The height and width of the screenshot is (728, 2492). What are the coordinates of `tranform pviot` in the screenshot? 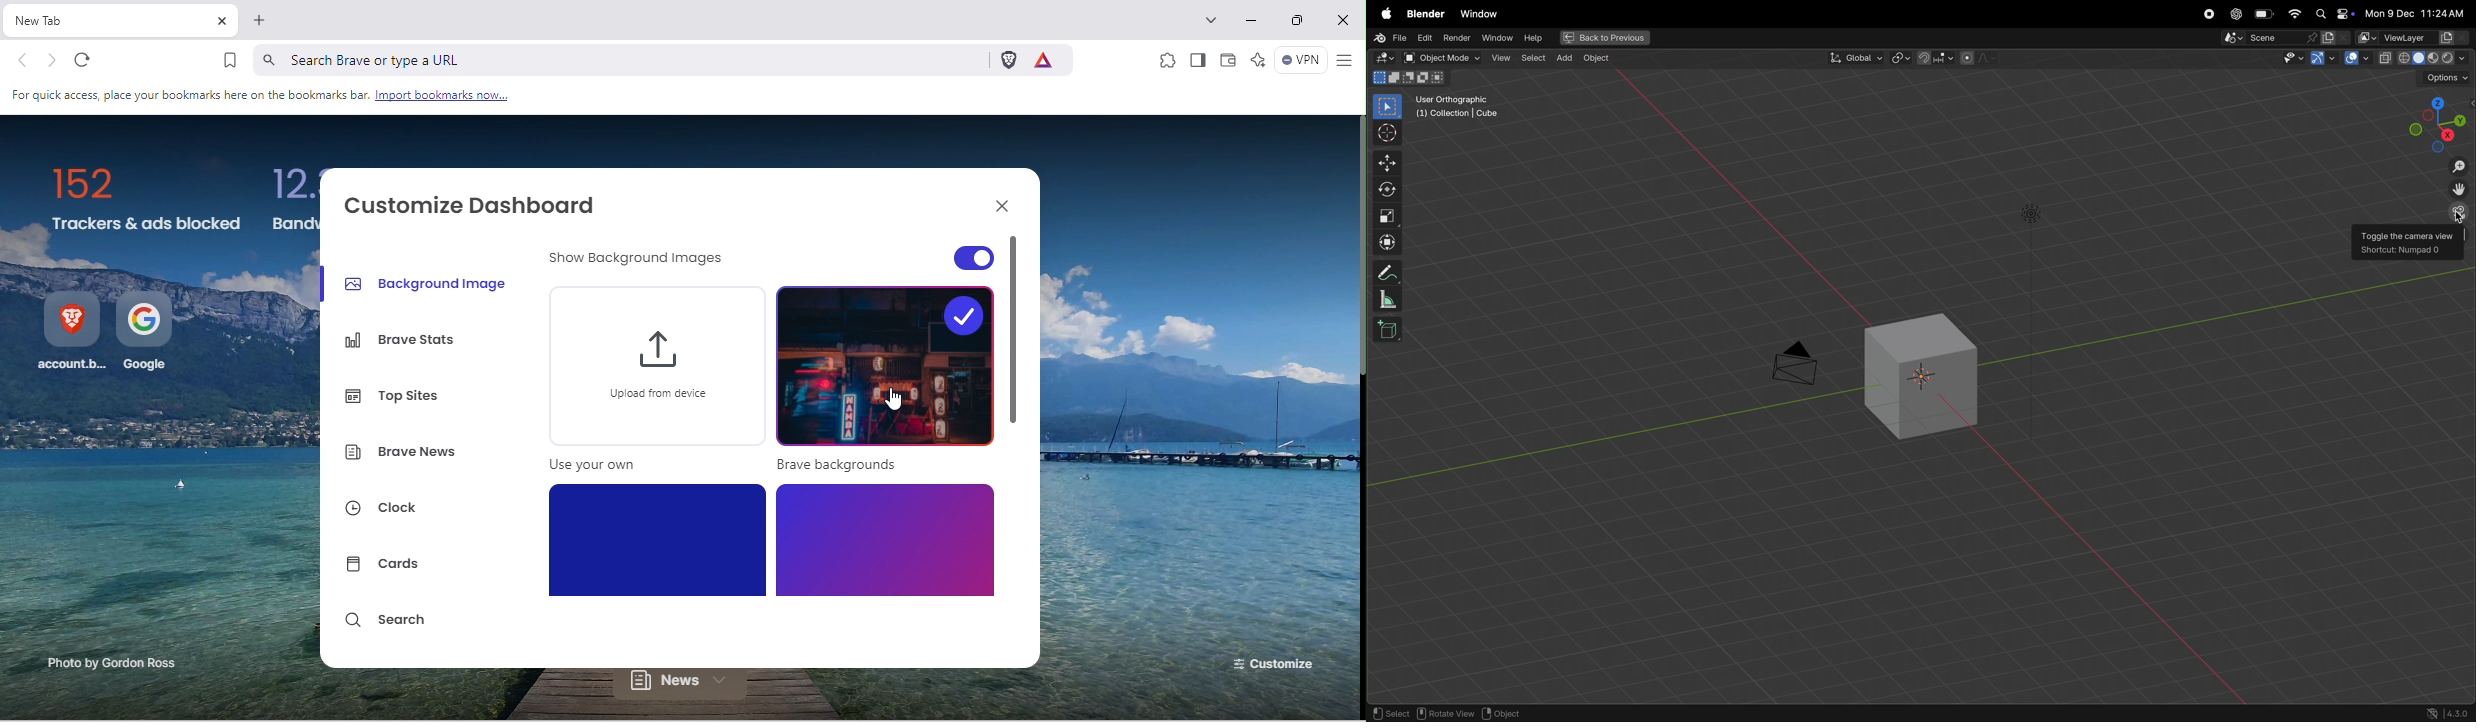 It's located at (1903, 58).